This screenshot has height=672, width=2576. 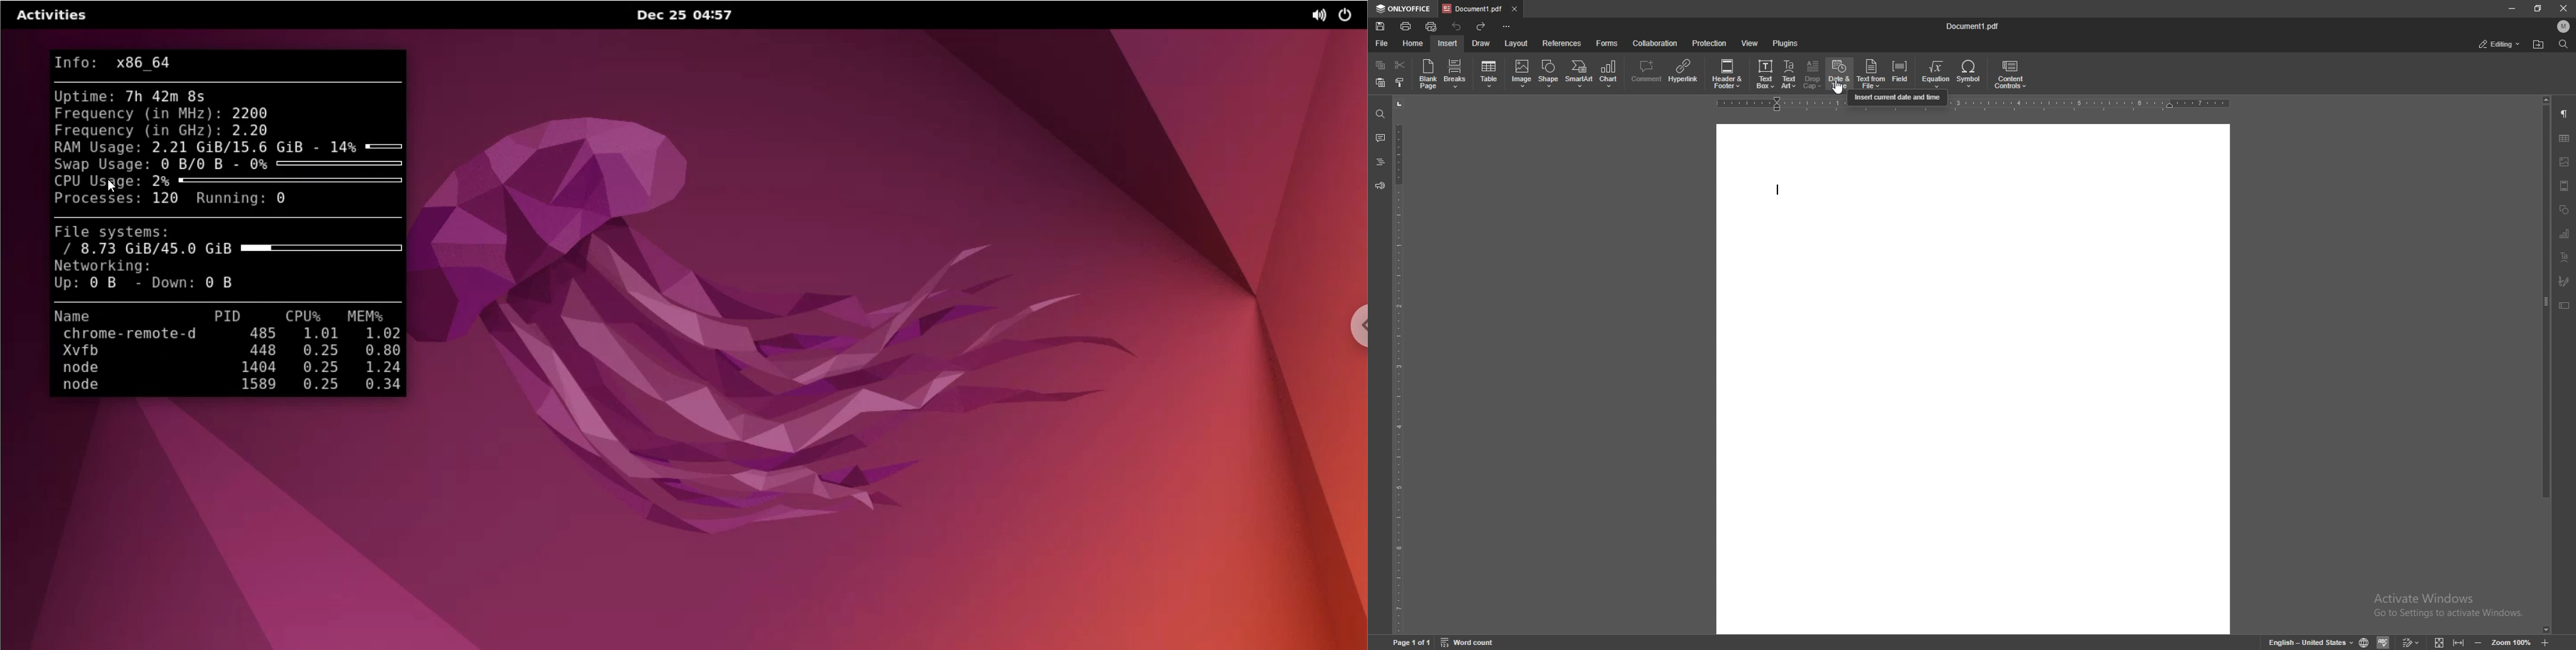 What do you see at coordinates (1380, 138) in the screenshot?
I see `comment` at bounding box center [1380, 138].